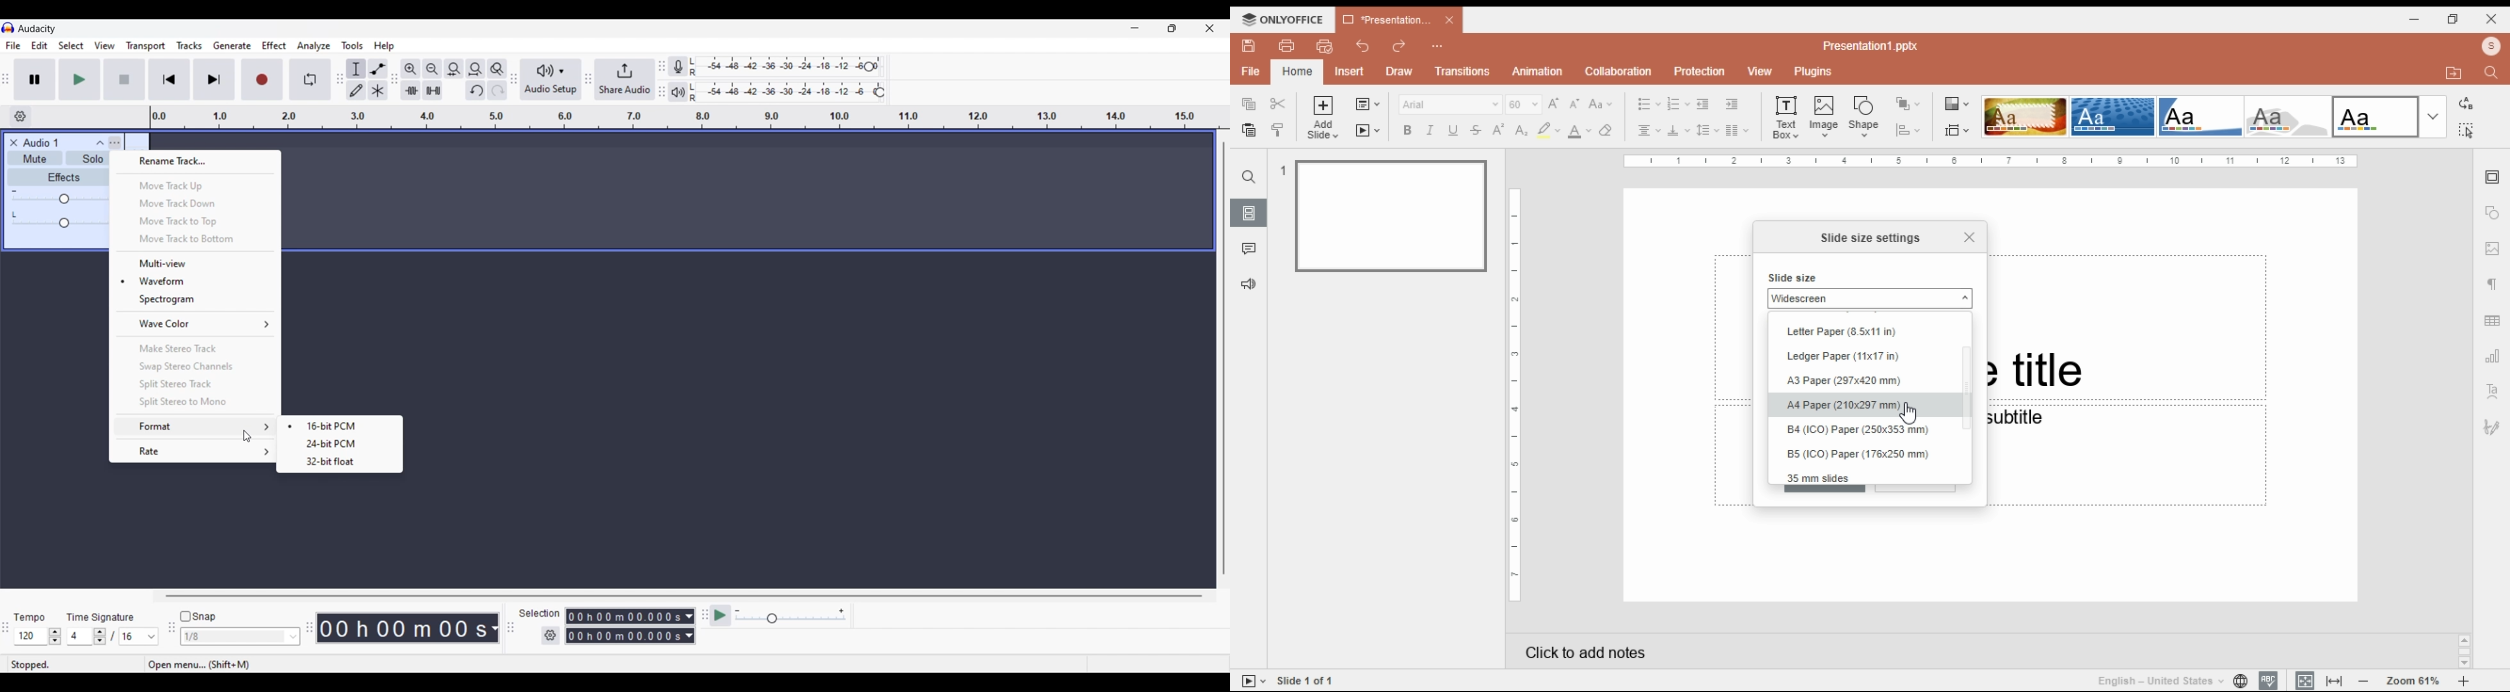  Describe the element at coordinates (1872, 238) in the screenshot. I see `Slide size settings` at that location.